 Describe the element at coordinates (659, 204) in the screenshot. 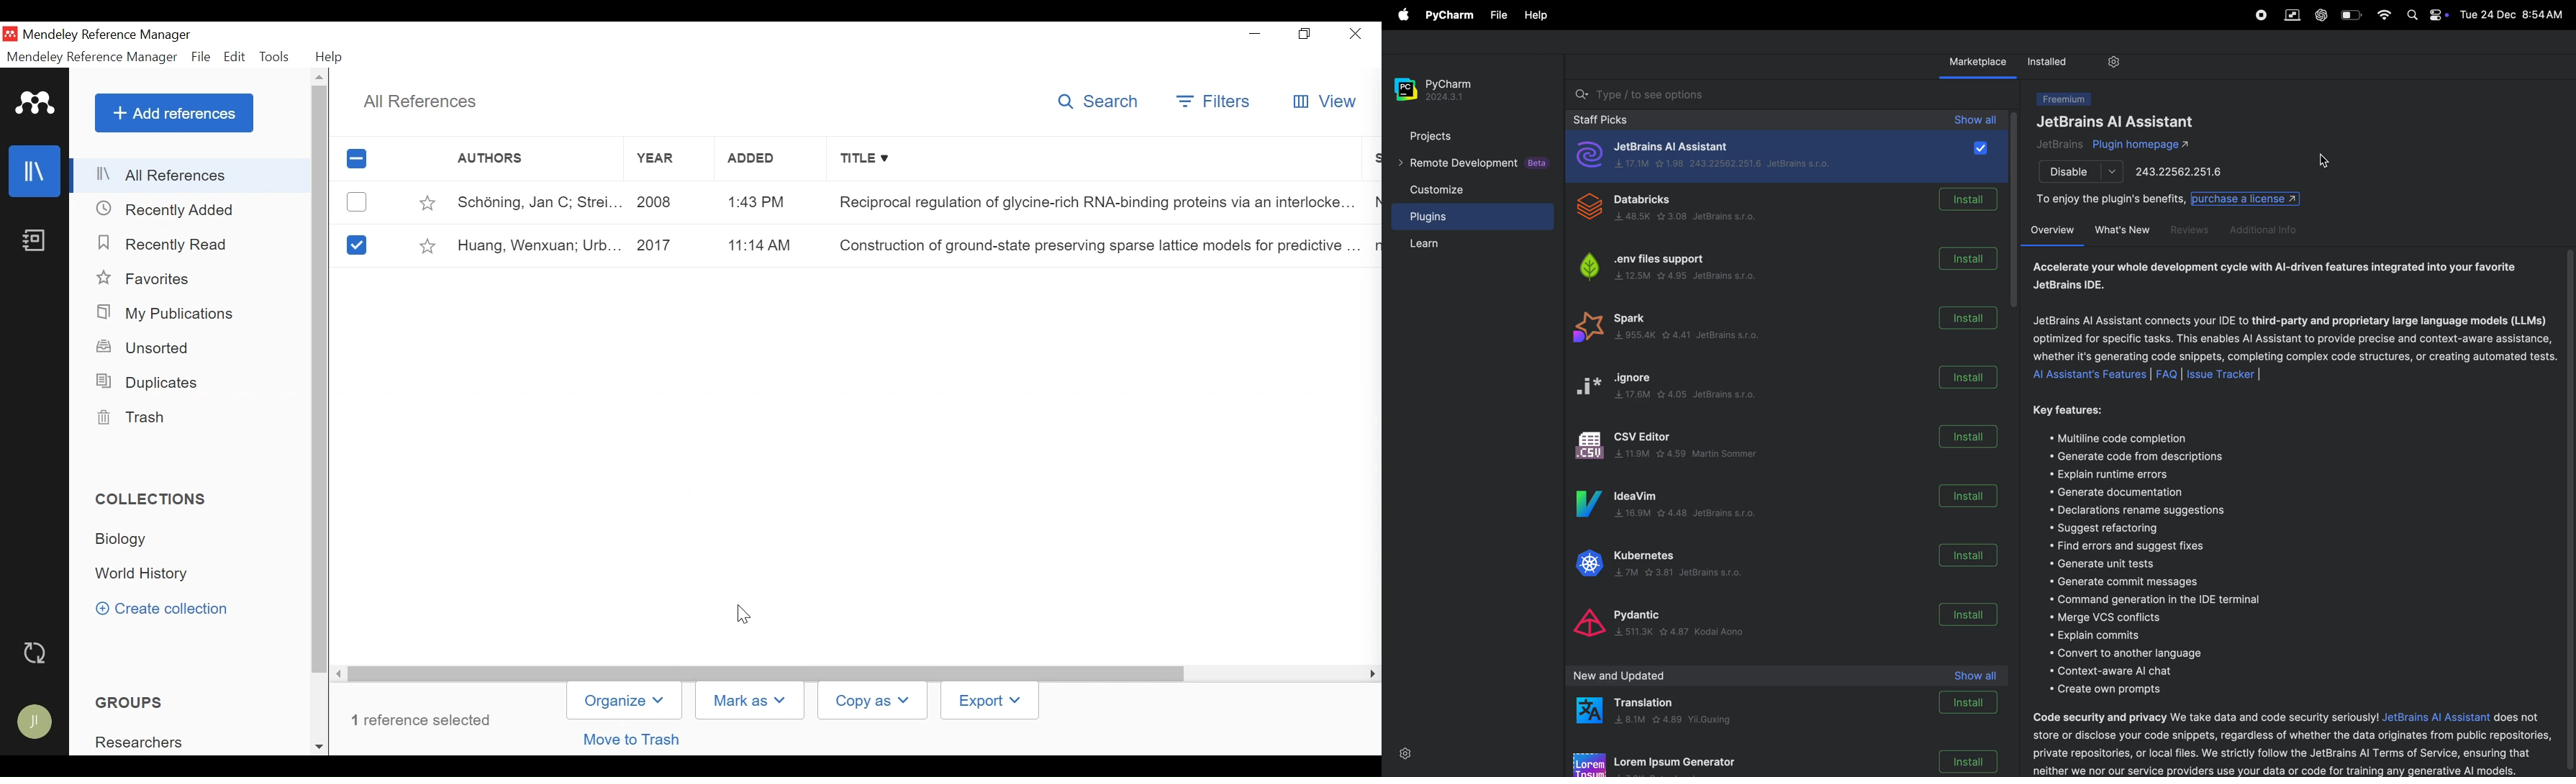

I see `2008` at that location.